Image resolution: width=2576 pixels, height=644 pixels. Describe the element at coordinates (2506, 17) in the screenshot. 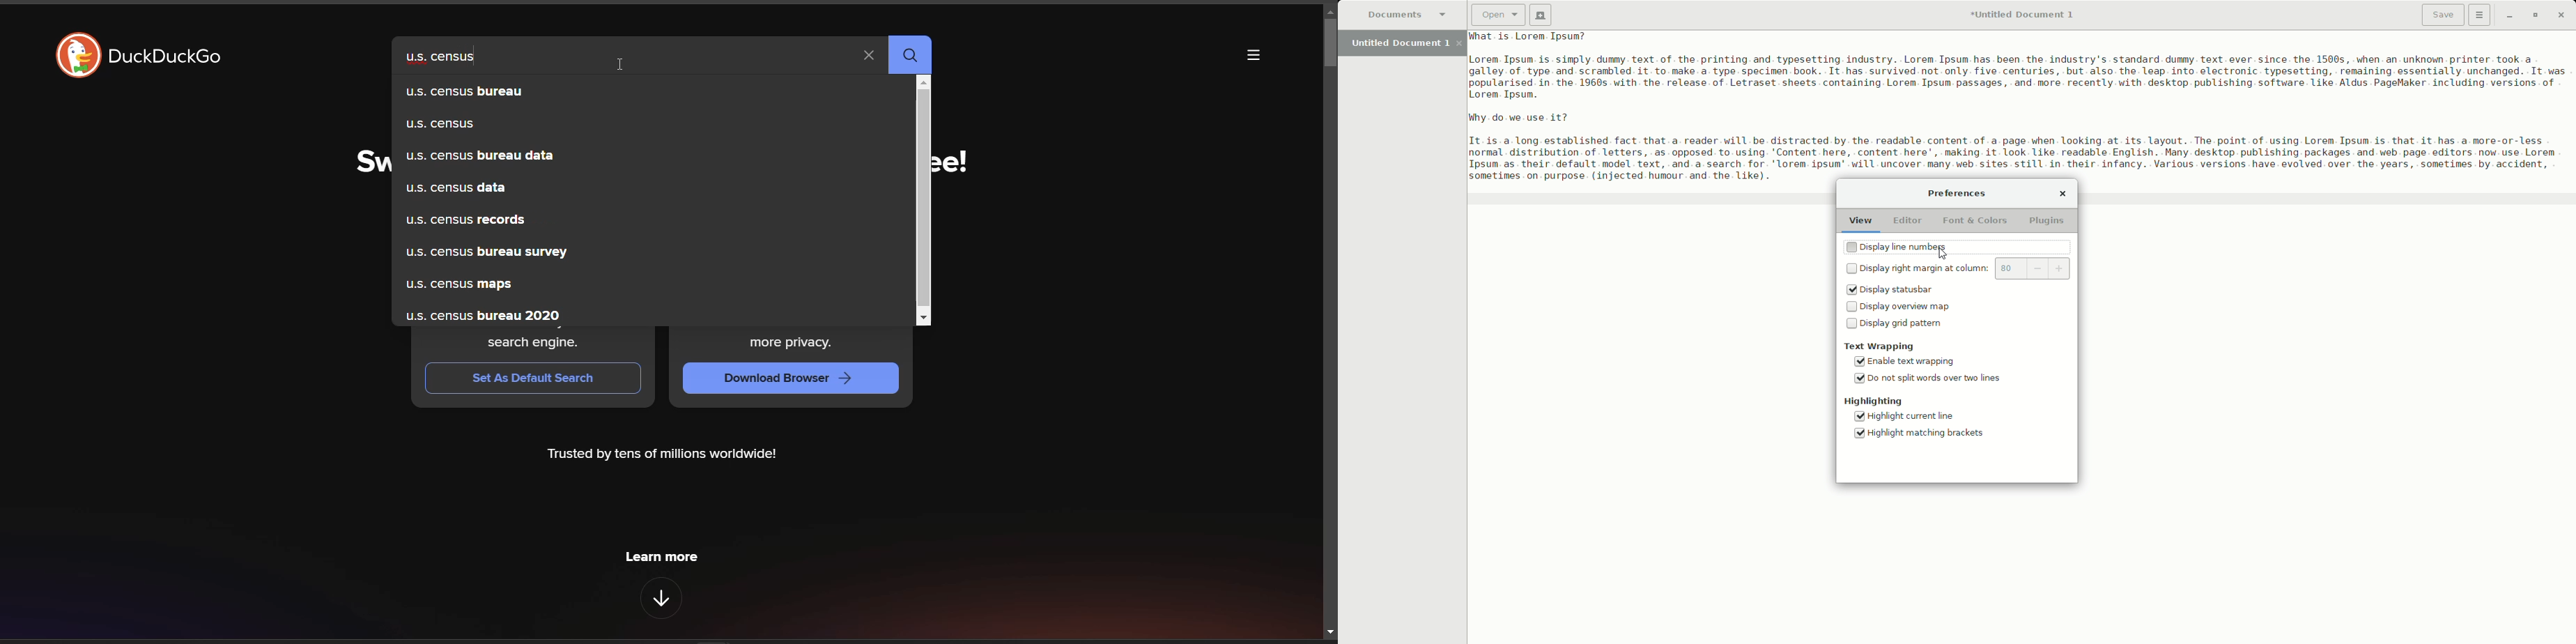

I see `Minimize` at that location.